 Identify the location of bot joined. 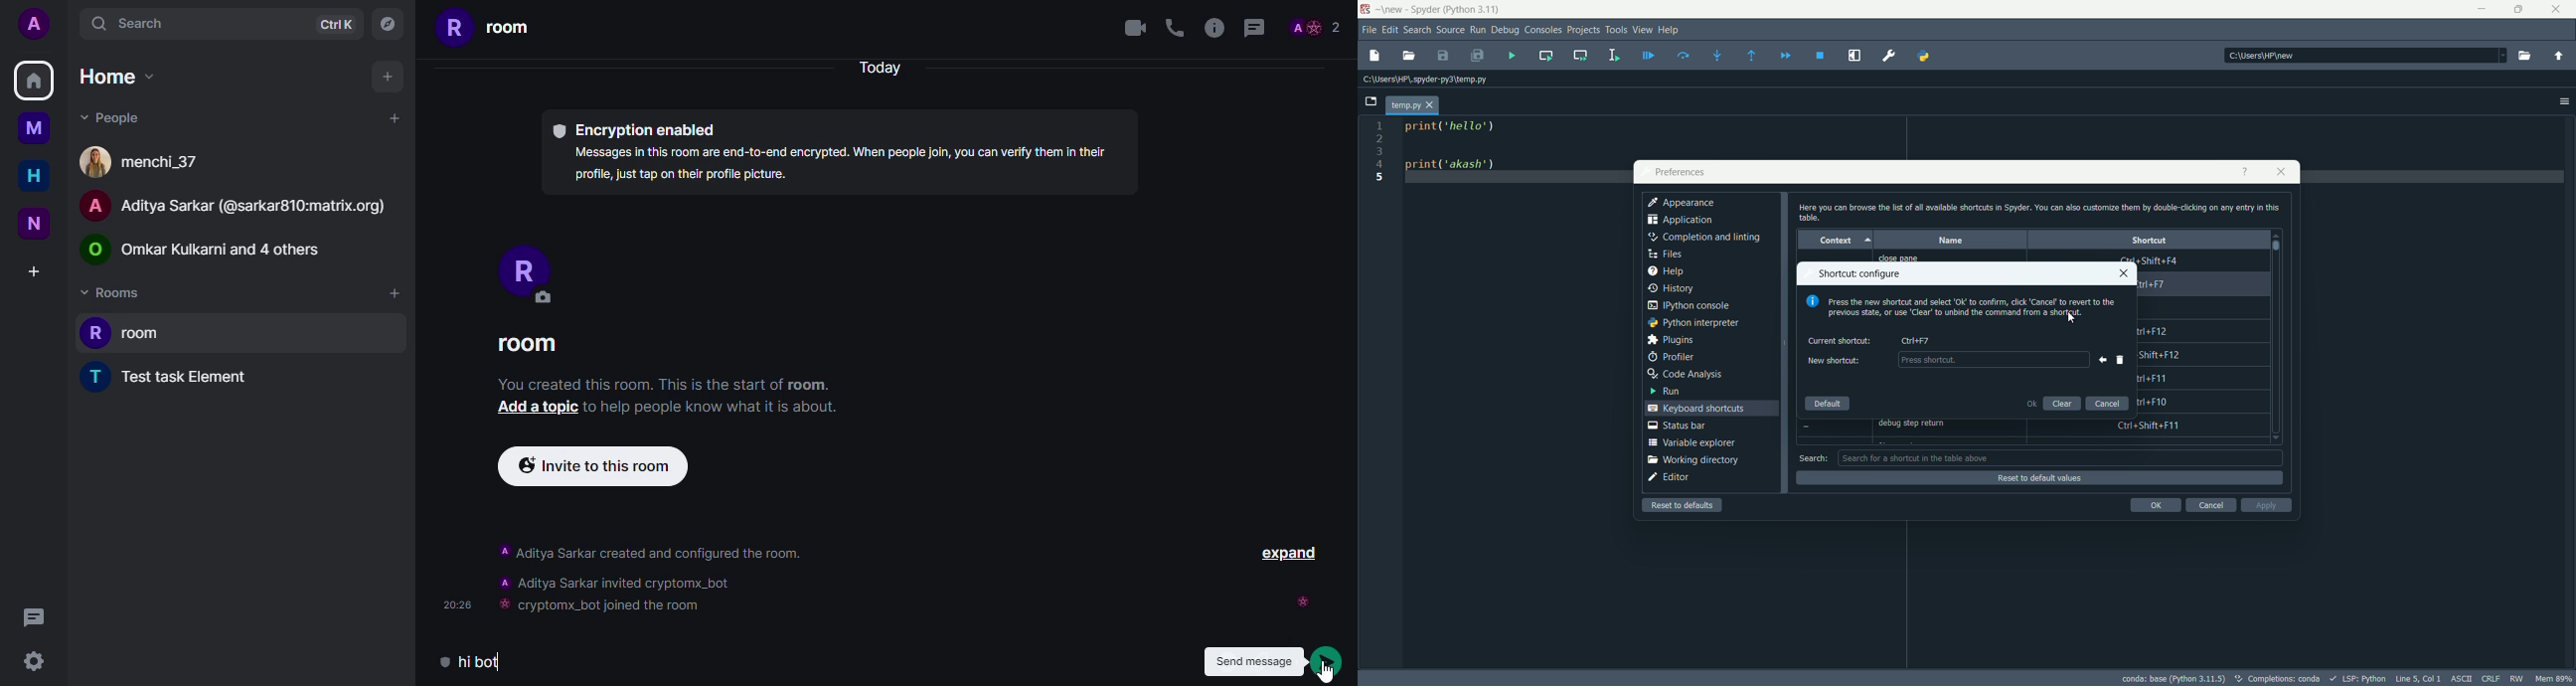
(606, 606).